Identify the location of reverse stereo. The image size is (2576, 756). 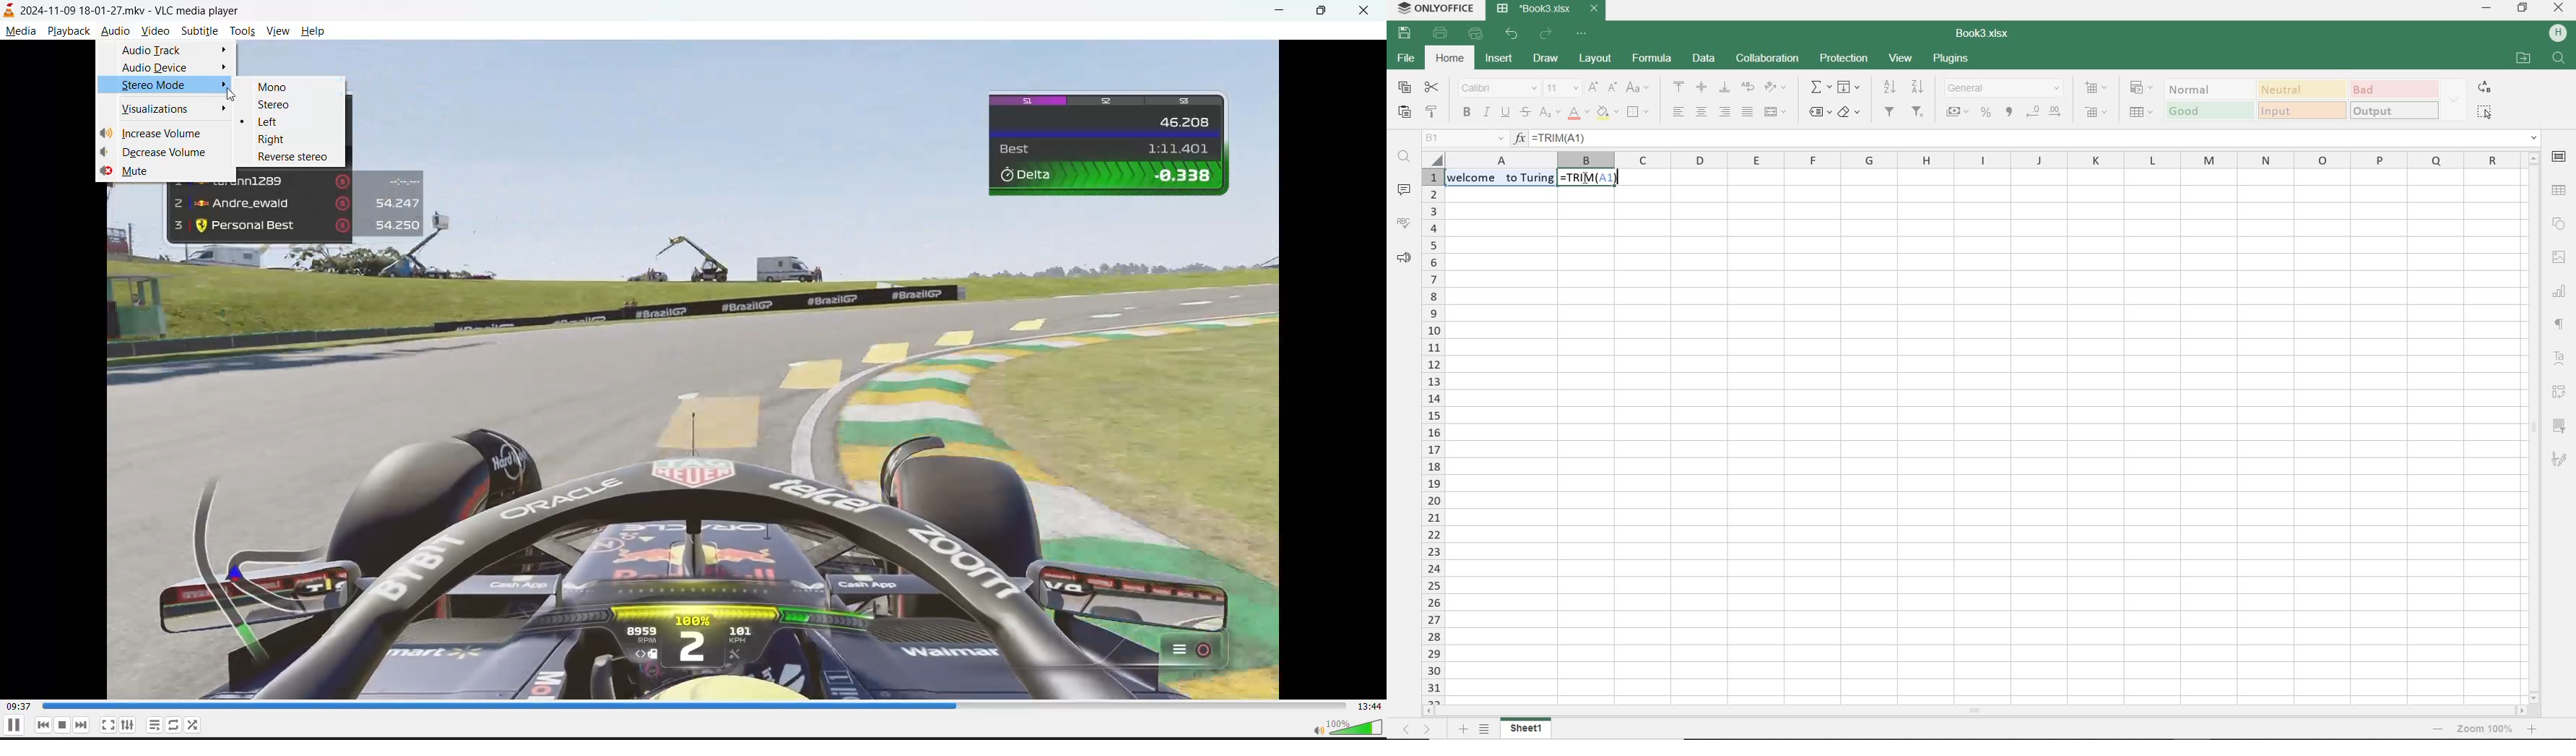
(295, 159).